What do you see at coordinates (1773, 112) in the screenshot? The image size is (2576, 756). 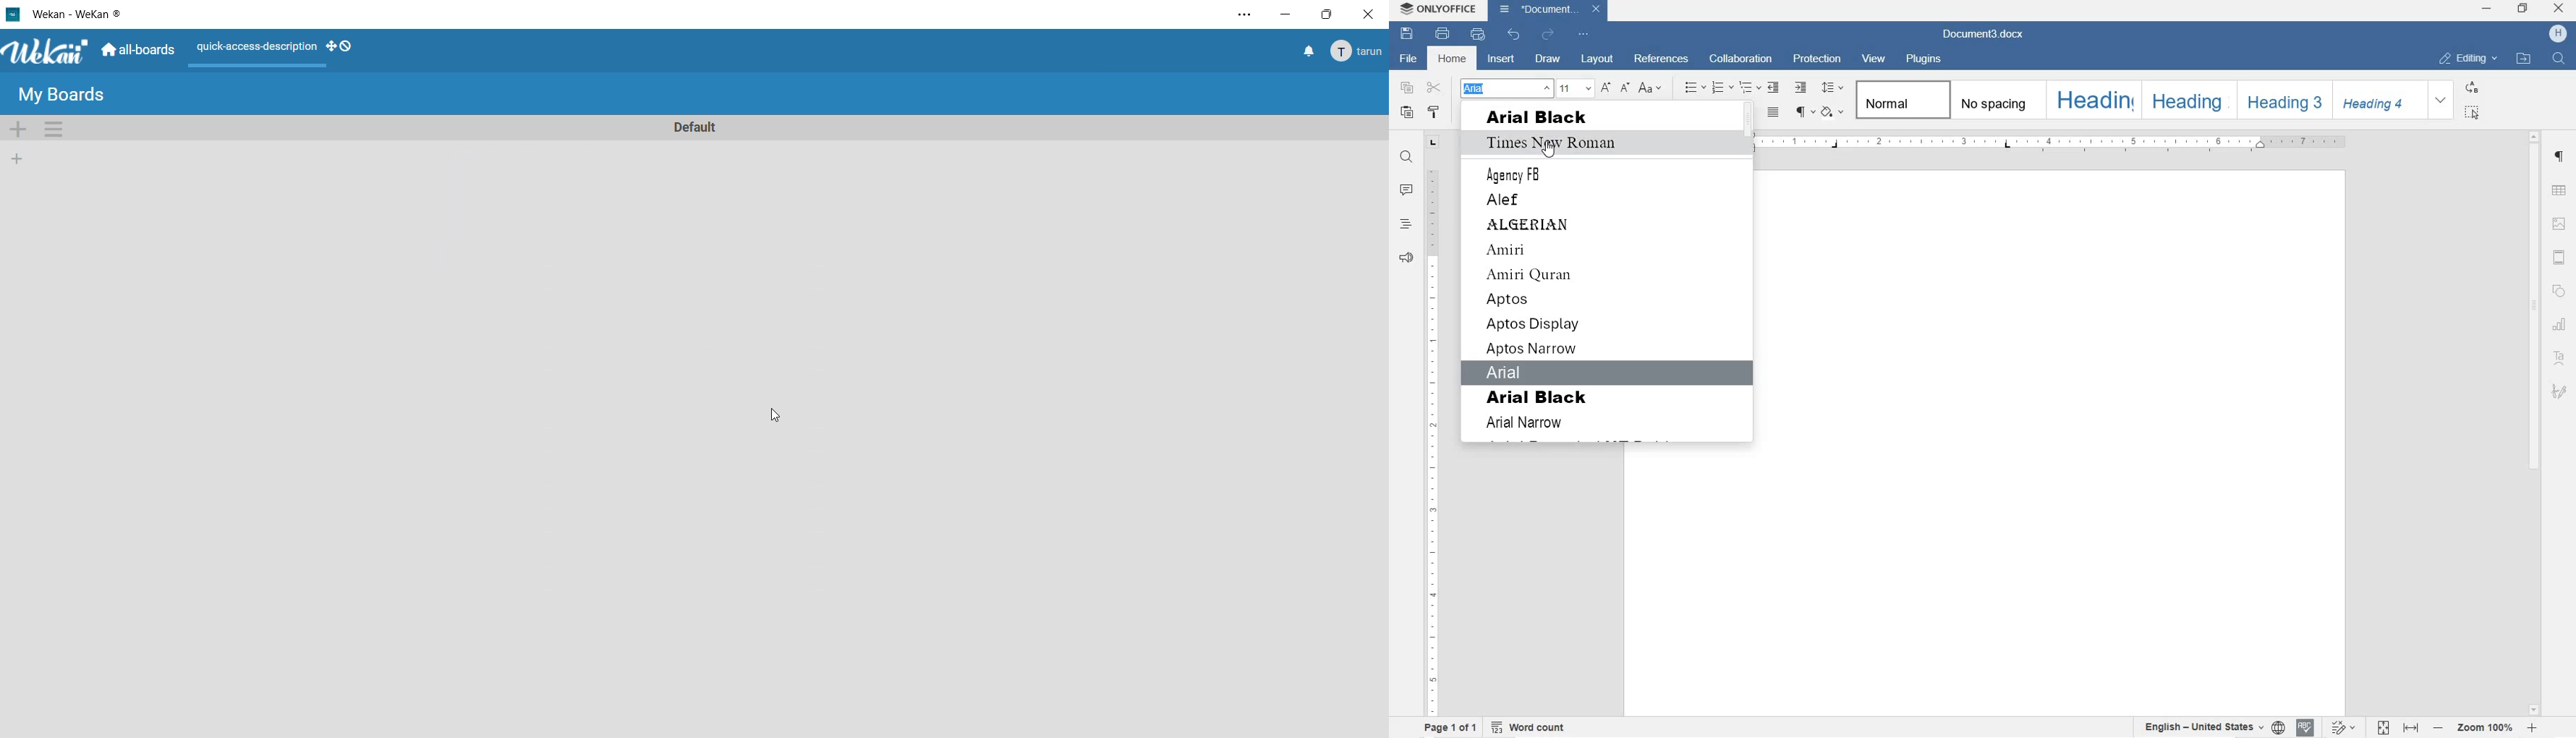 I see `JUSTIFIED` at bounding box center [1773, 112].